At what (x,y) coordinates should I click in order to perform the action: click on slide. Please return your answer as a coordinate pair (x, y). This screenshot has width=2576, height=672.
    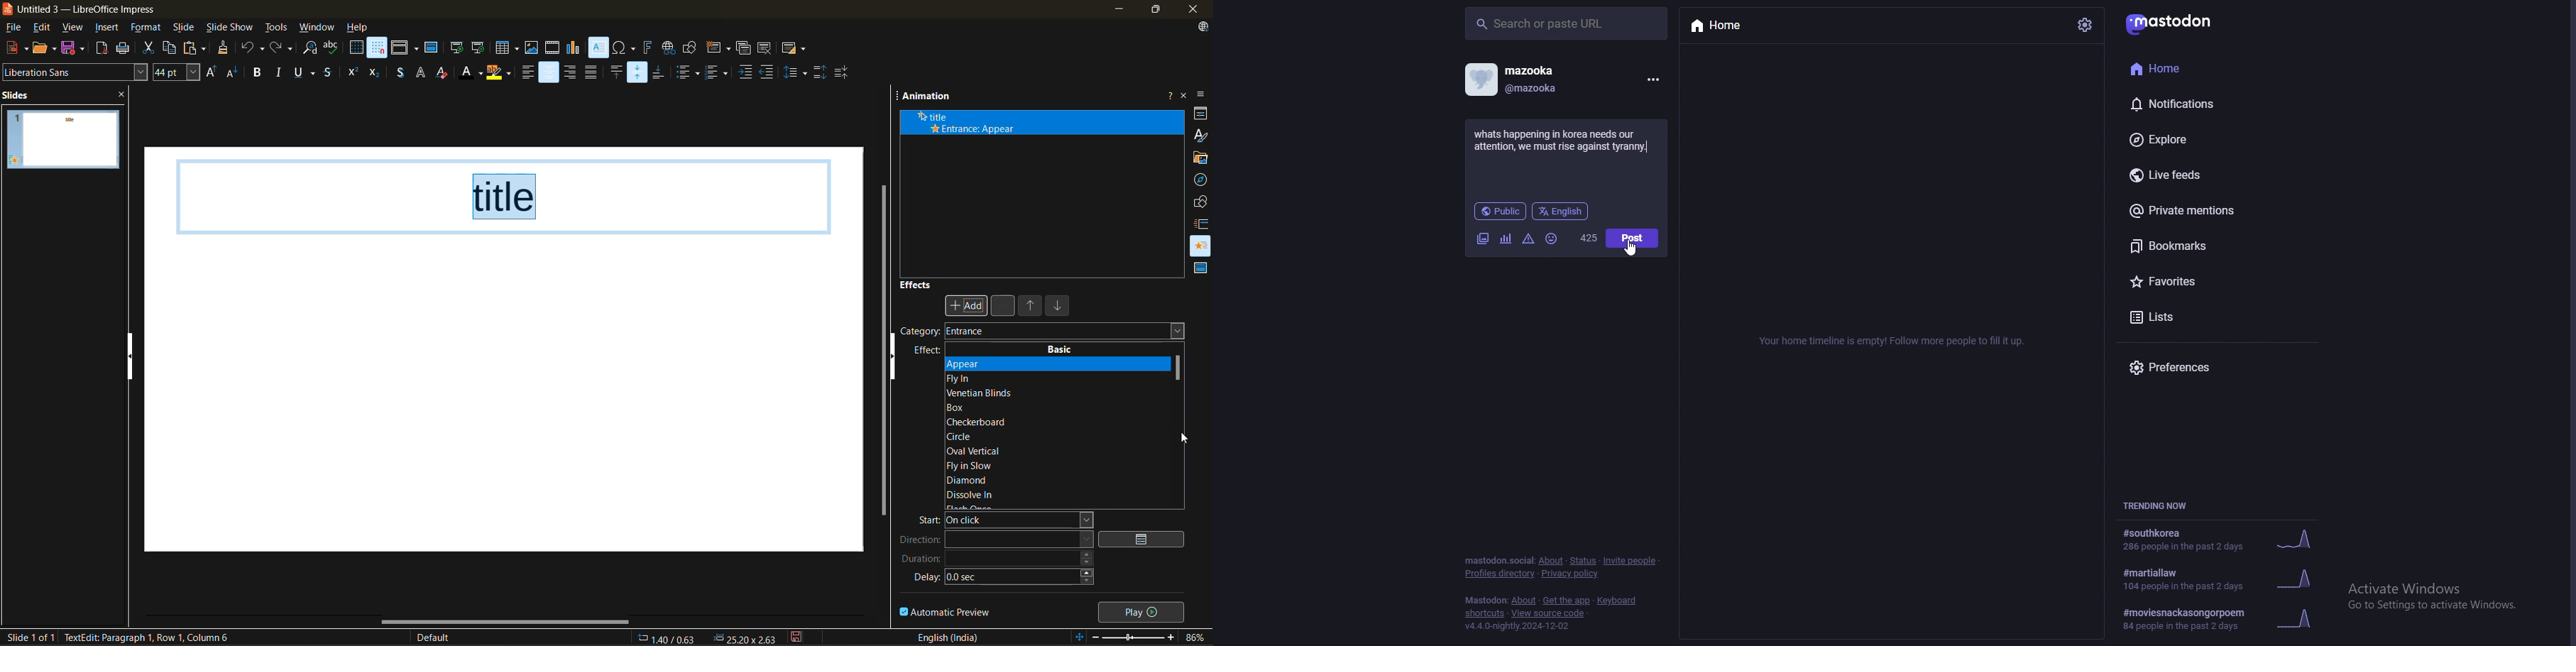
    Looking at the image, I should click on (185, 29).